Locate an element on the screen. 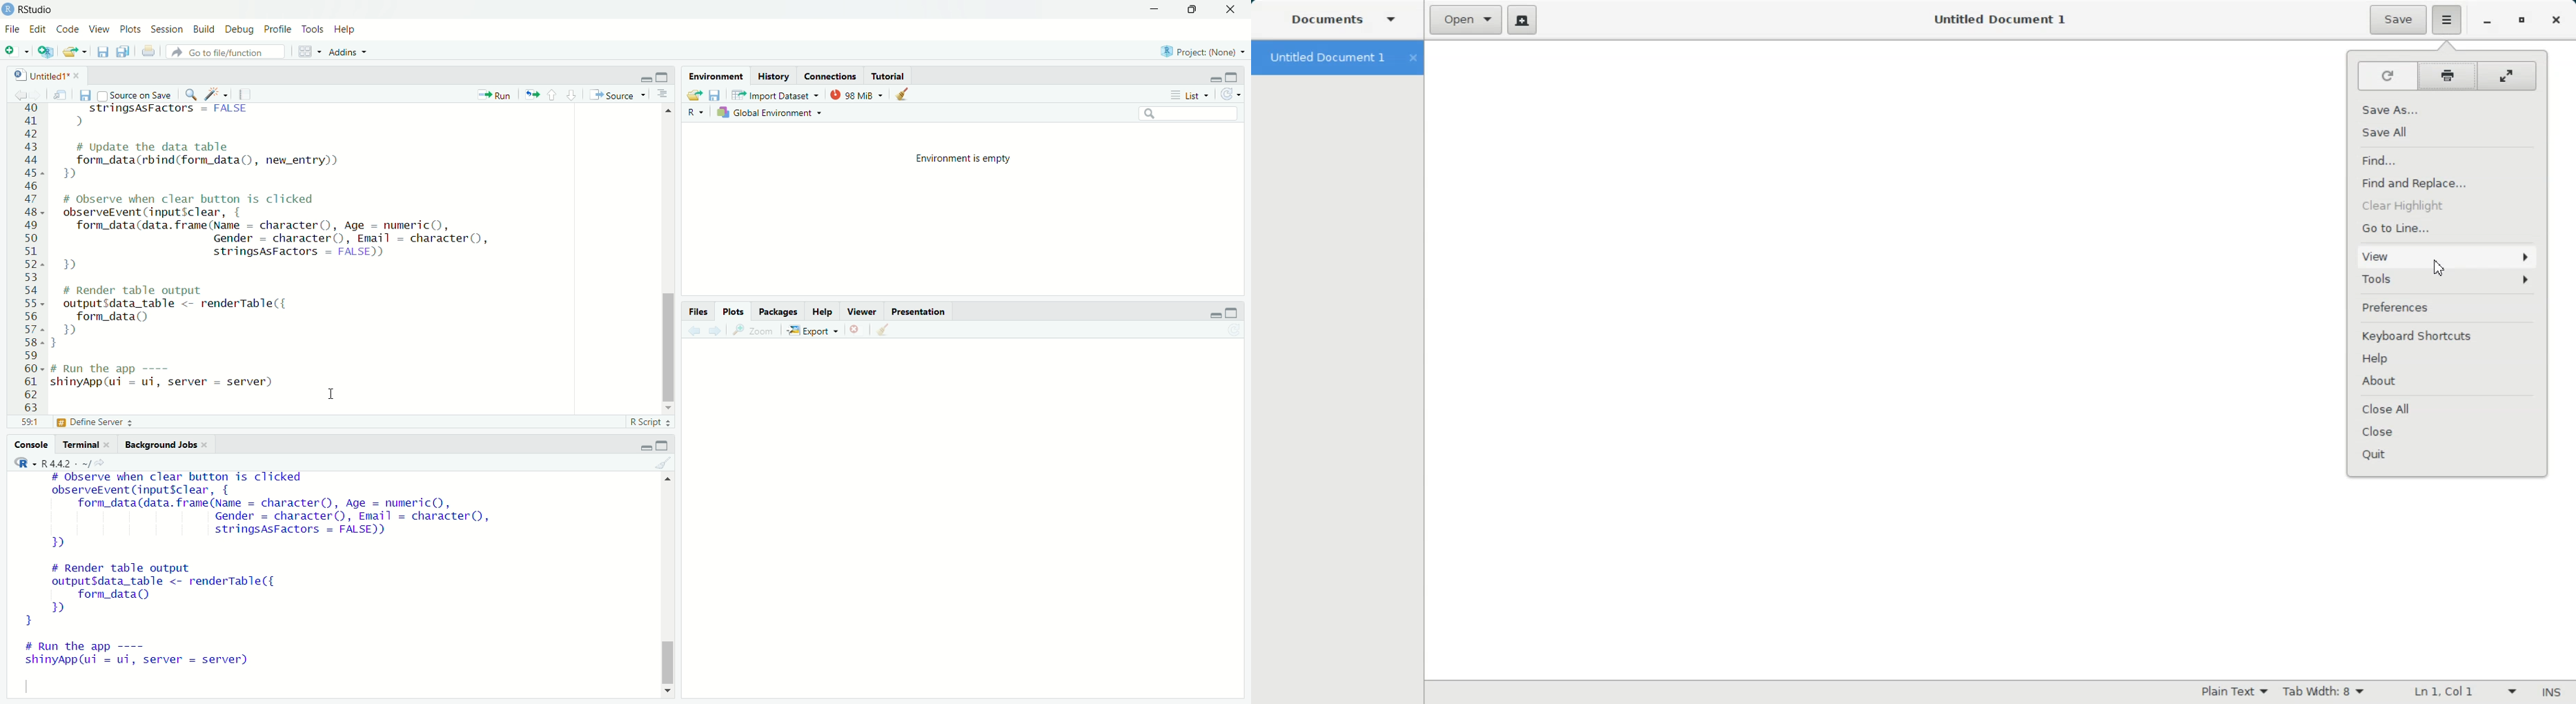  code to run the app is located at coordinates (171, 377).